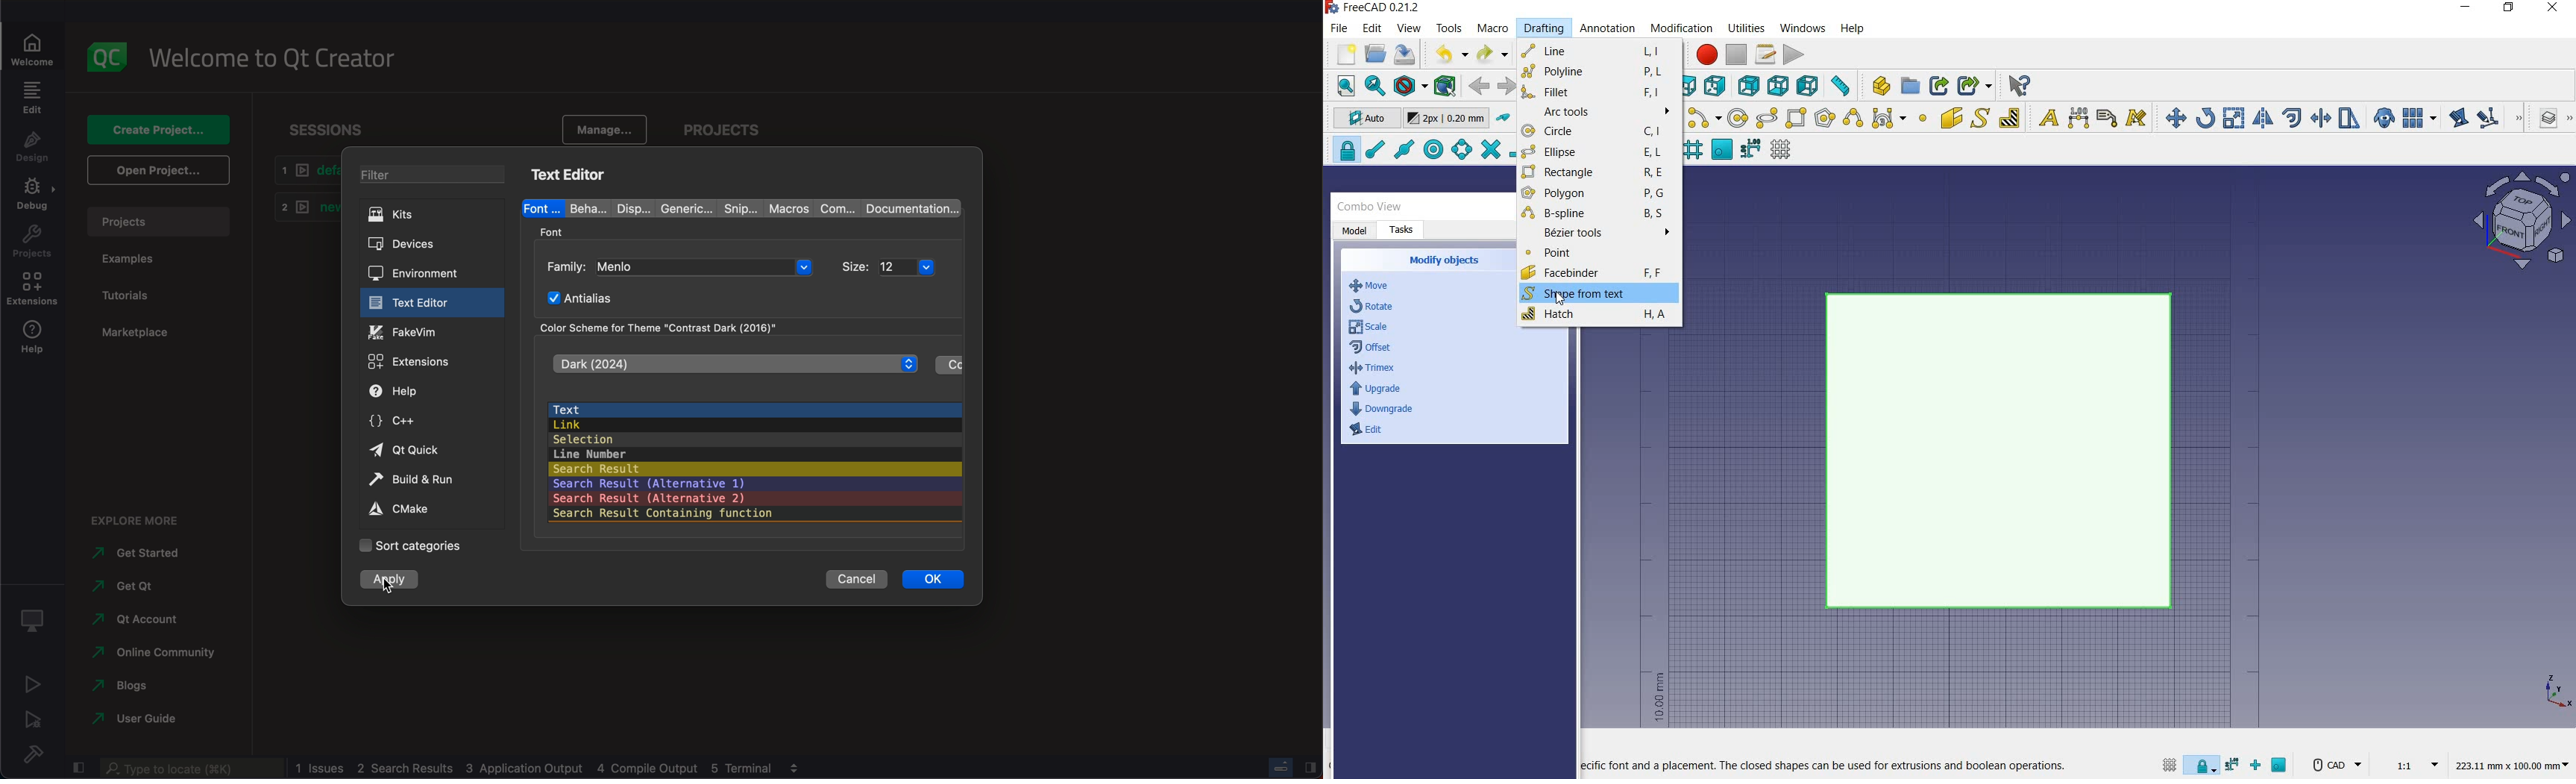  What do you see at coordinates (1451, 54) in the screenshot?
I see `undo` at bounding box center [1451, 54].